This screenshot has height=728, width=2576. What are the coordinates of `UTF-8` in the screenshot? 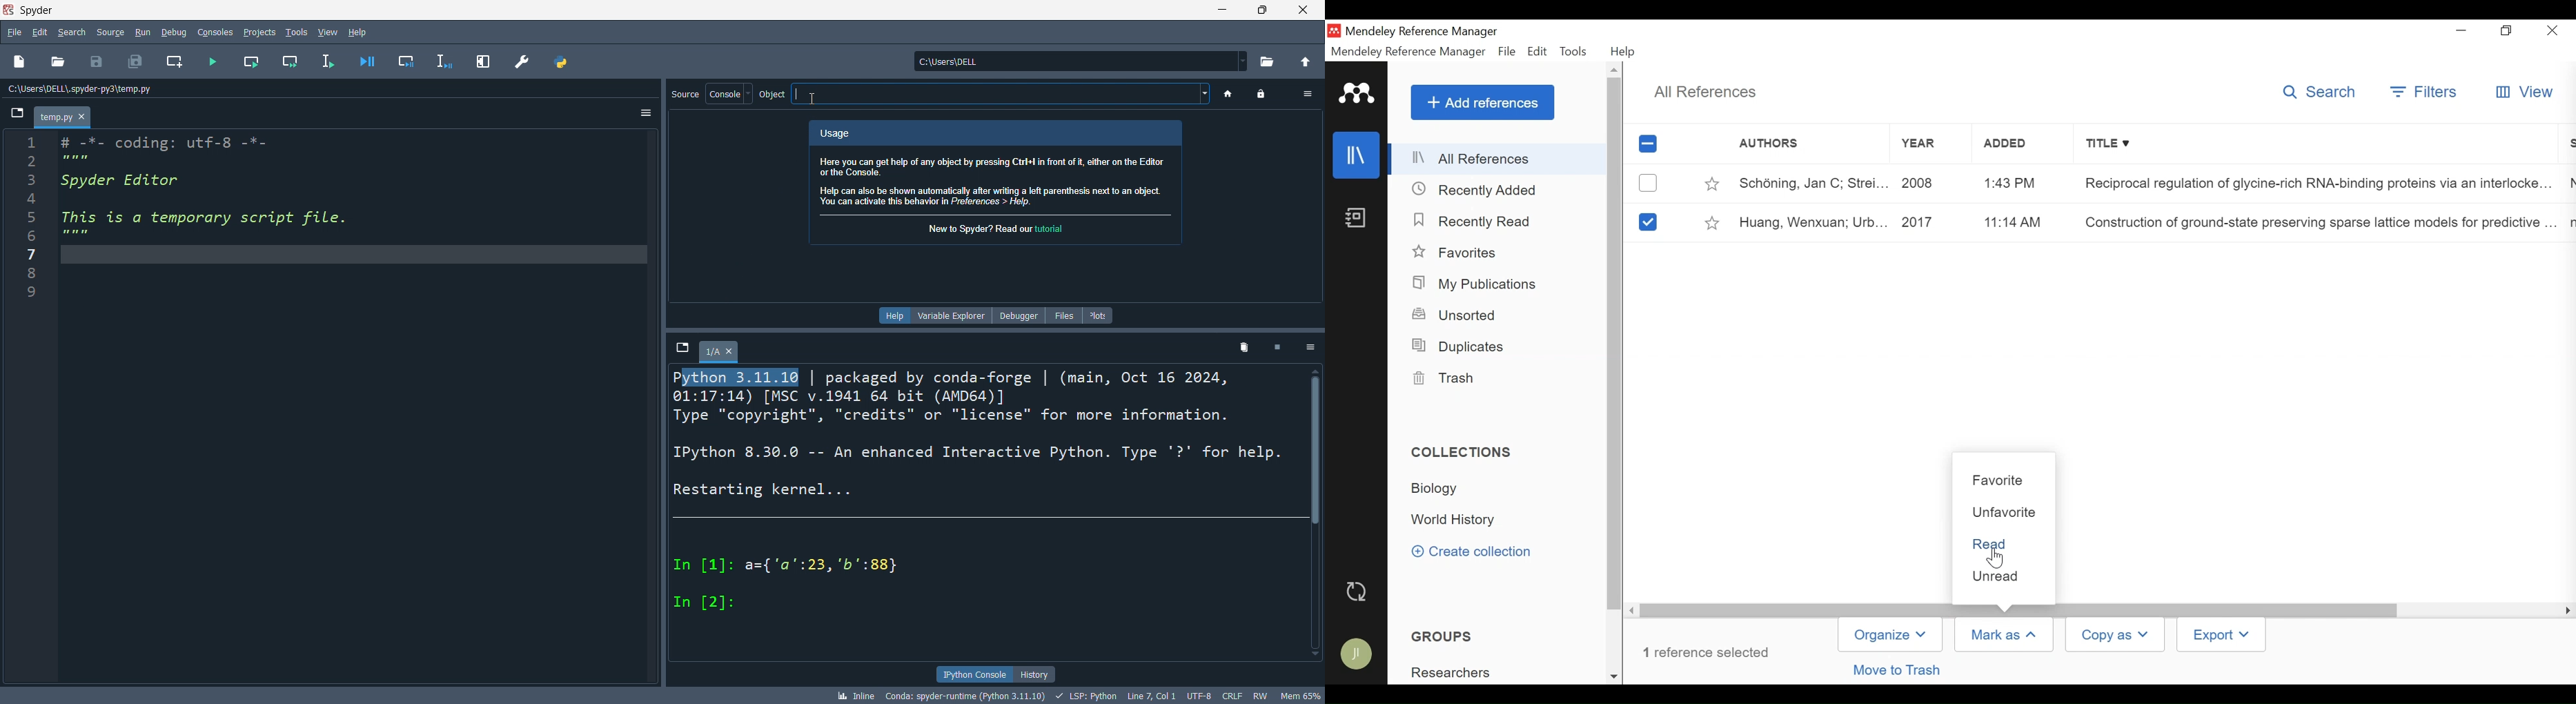 It's located at (1198, 694).